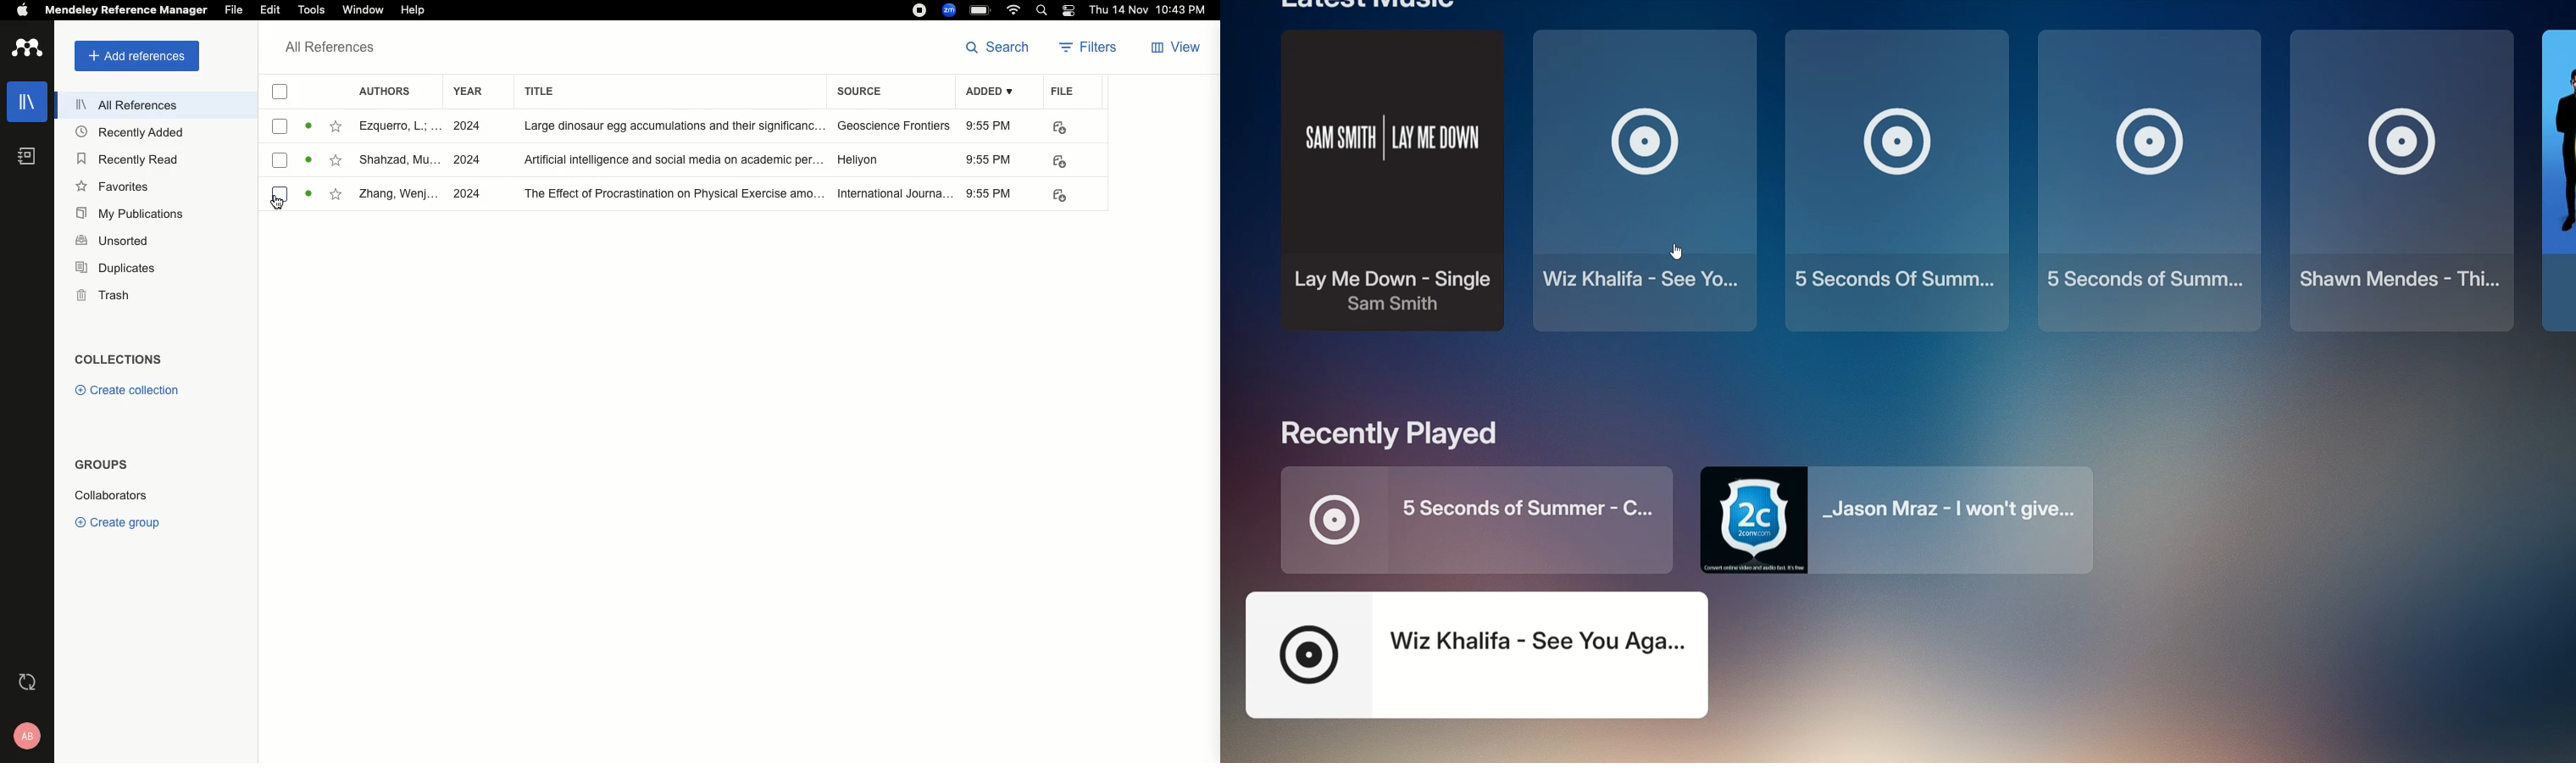  Describe the element at coordinates (22, 10) in the screenshot. I see `Apple logo` at that location.